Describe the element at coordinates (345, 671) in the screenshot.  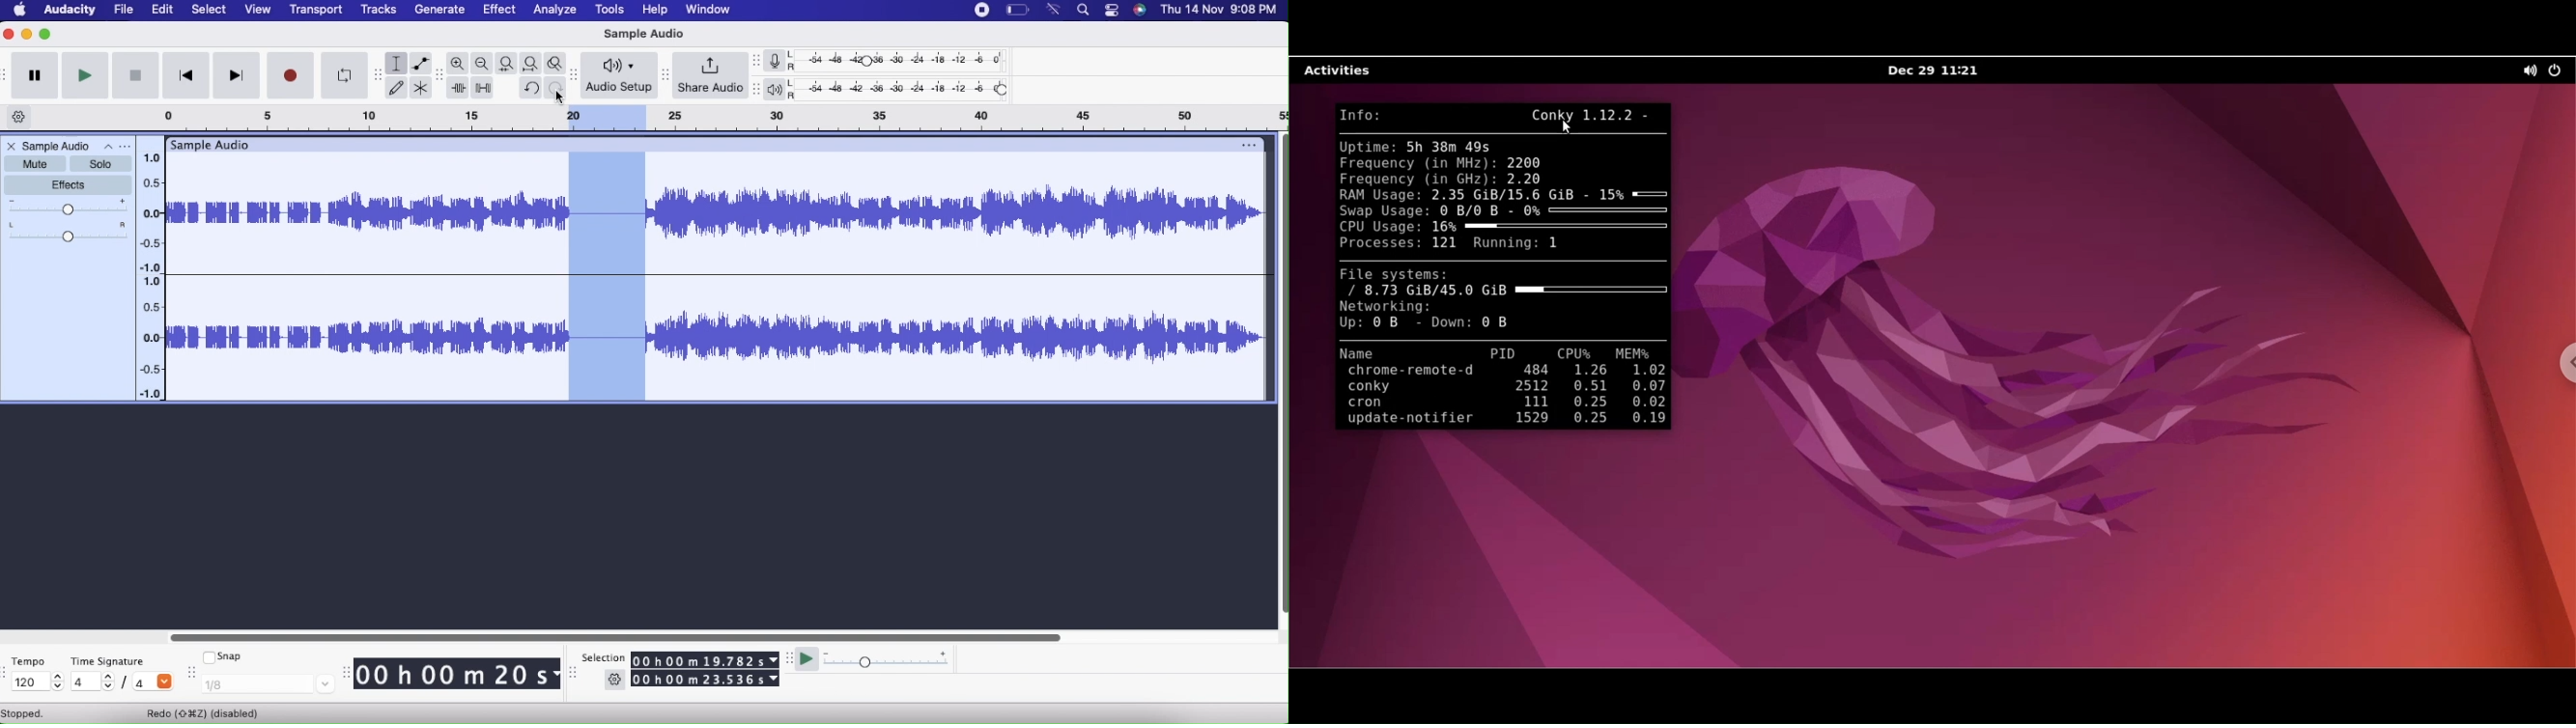
I see `move toolbar` at that location.